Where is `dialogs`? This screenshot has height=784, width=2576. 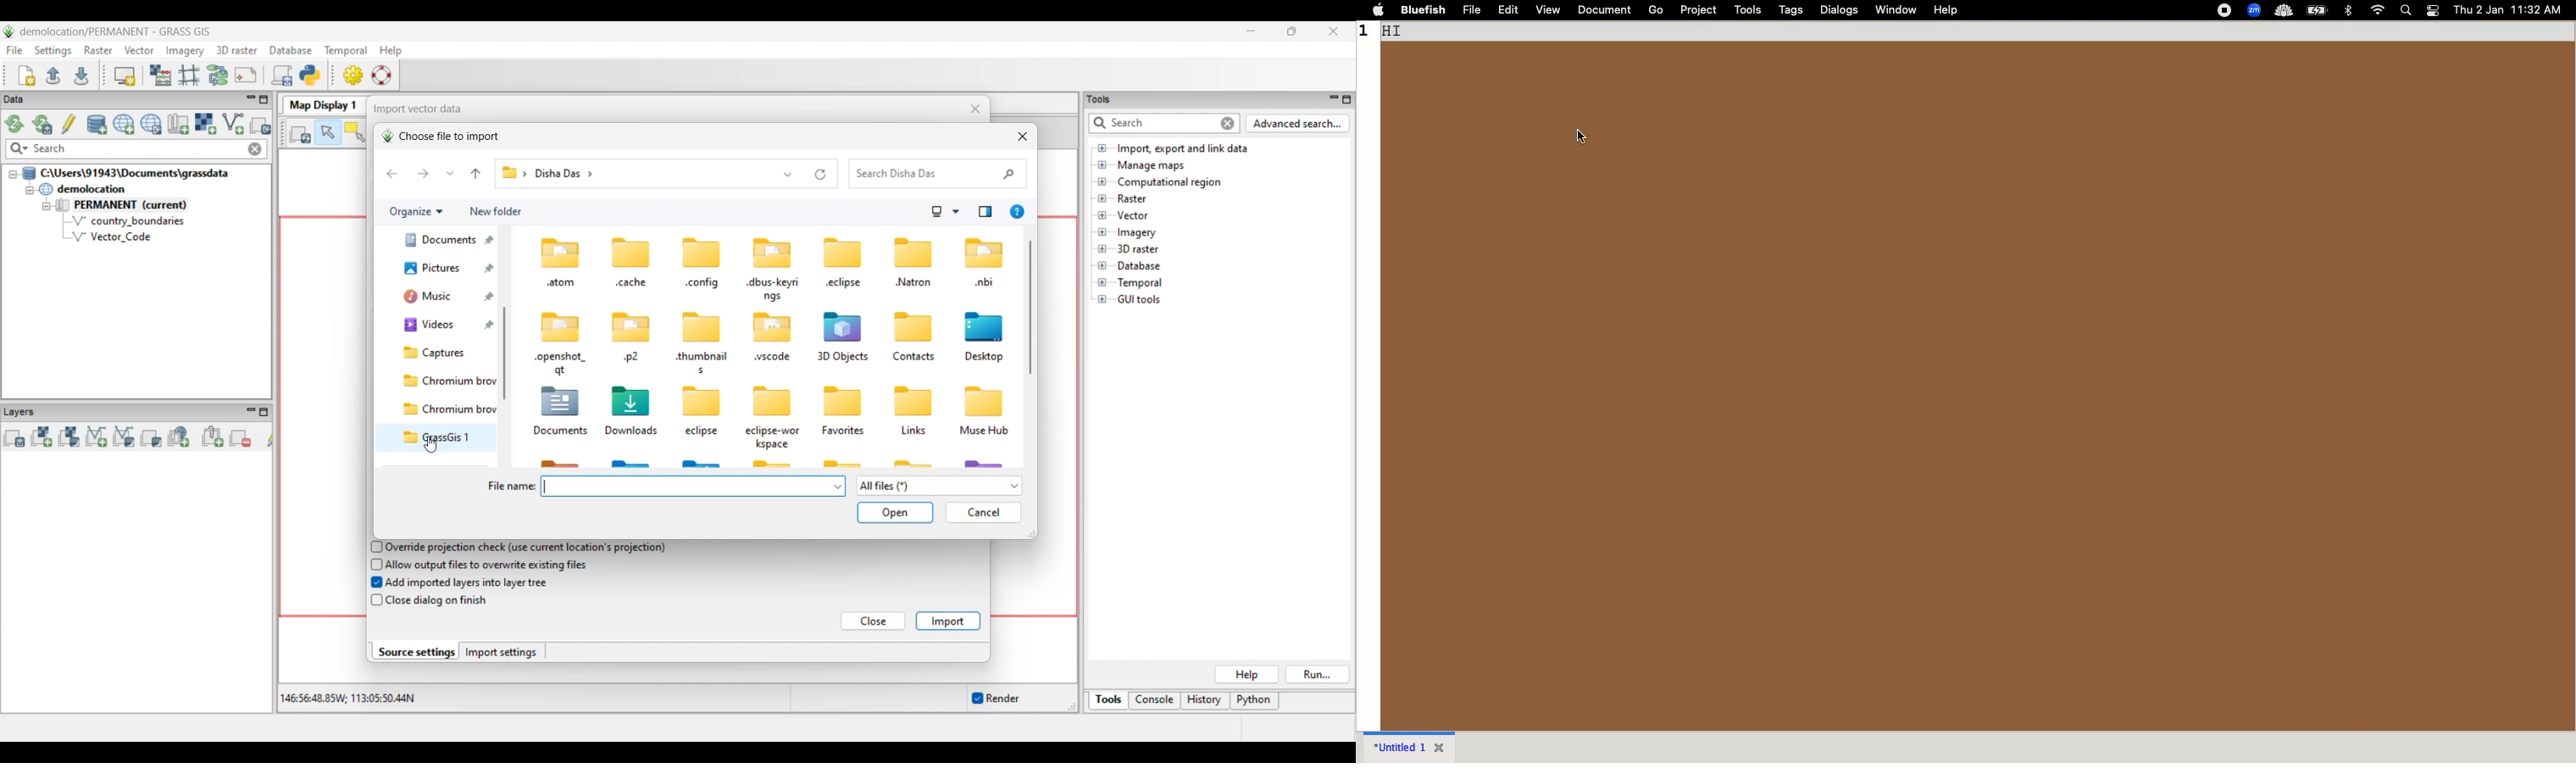 dialogs is located at coordinates (1840, 12).